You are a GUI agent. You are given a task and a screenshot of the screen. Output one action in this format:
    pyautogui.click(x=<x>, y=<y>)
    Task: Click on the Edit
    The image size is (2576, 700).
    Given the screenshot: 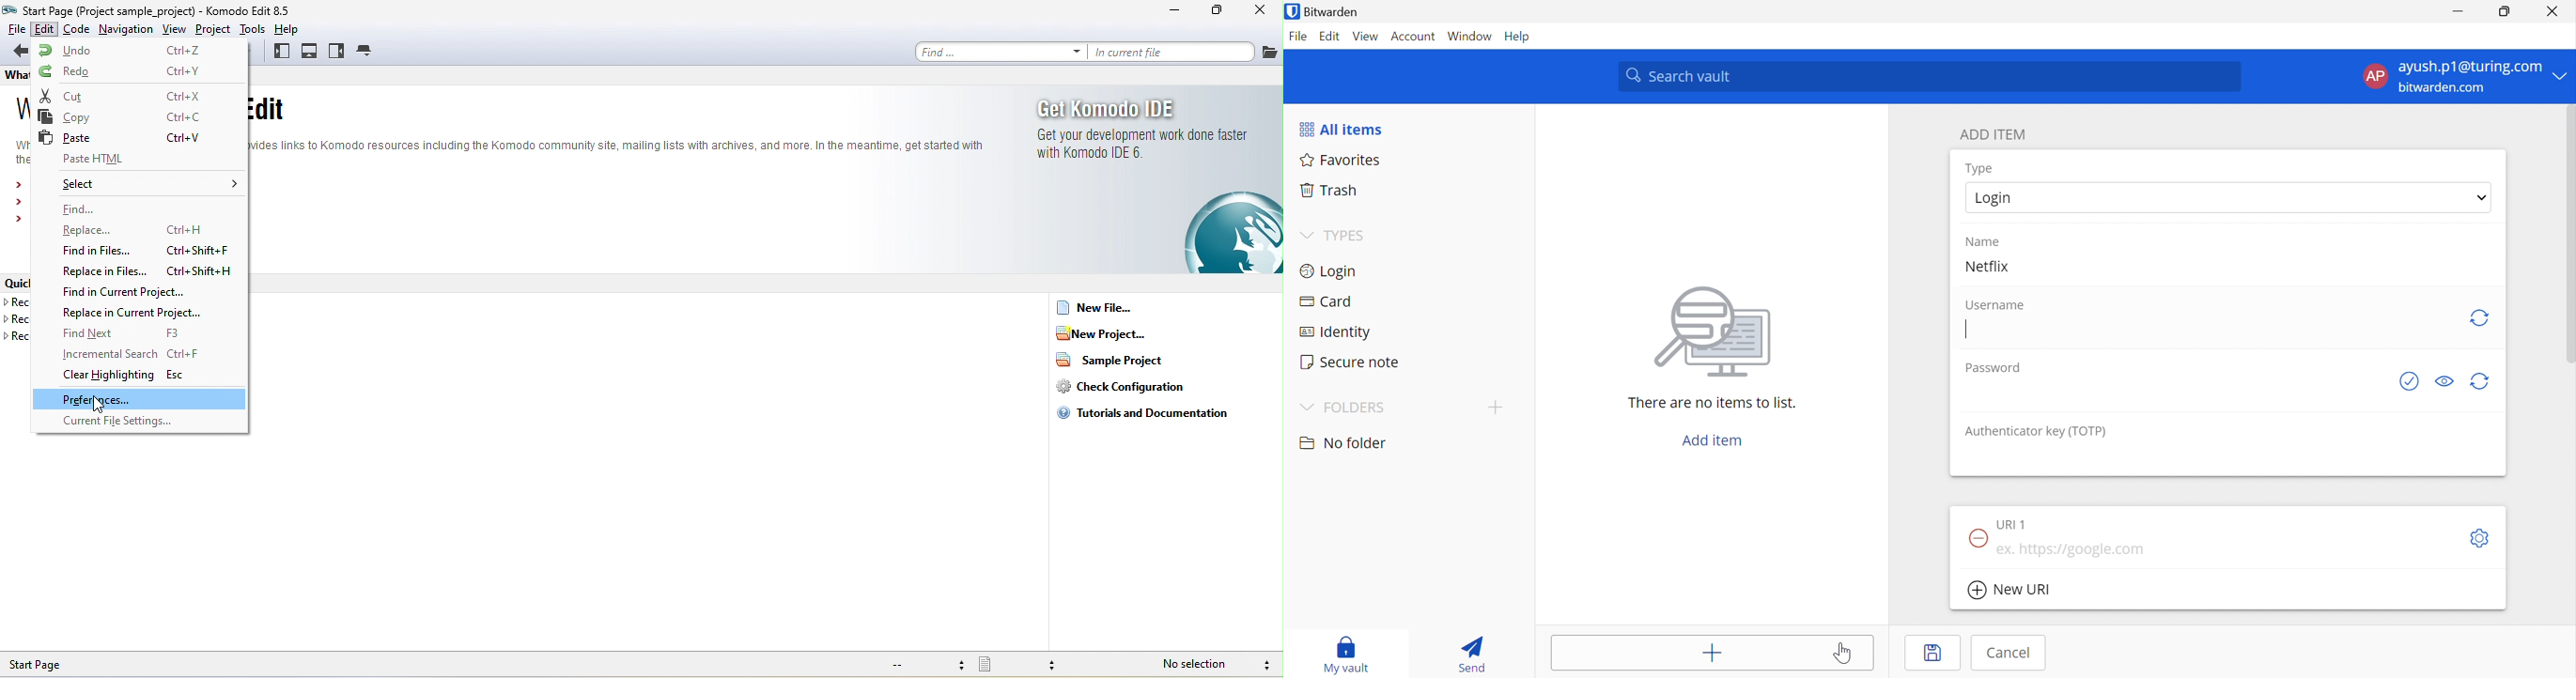 What is the action you would take?
    pyautogui.click(x=1331, y=37)
    